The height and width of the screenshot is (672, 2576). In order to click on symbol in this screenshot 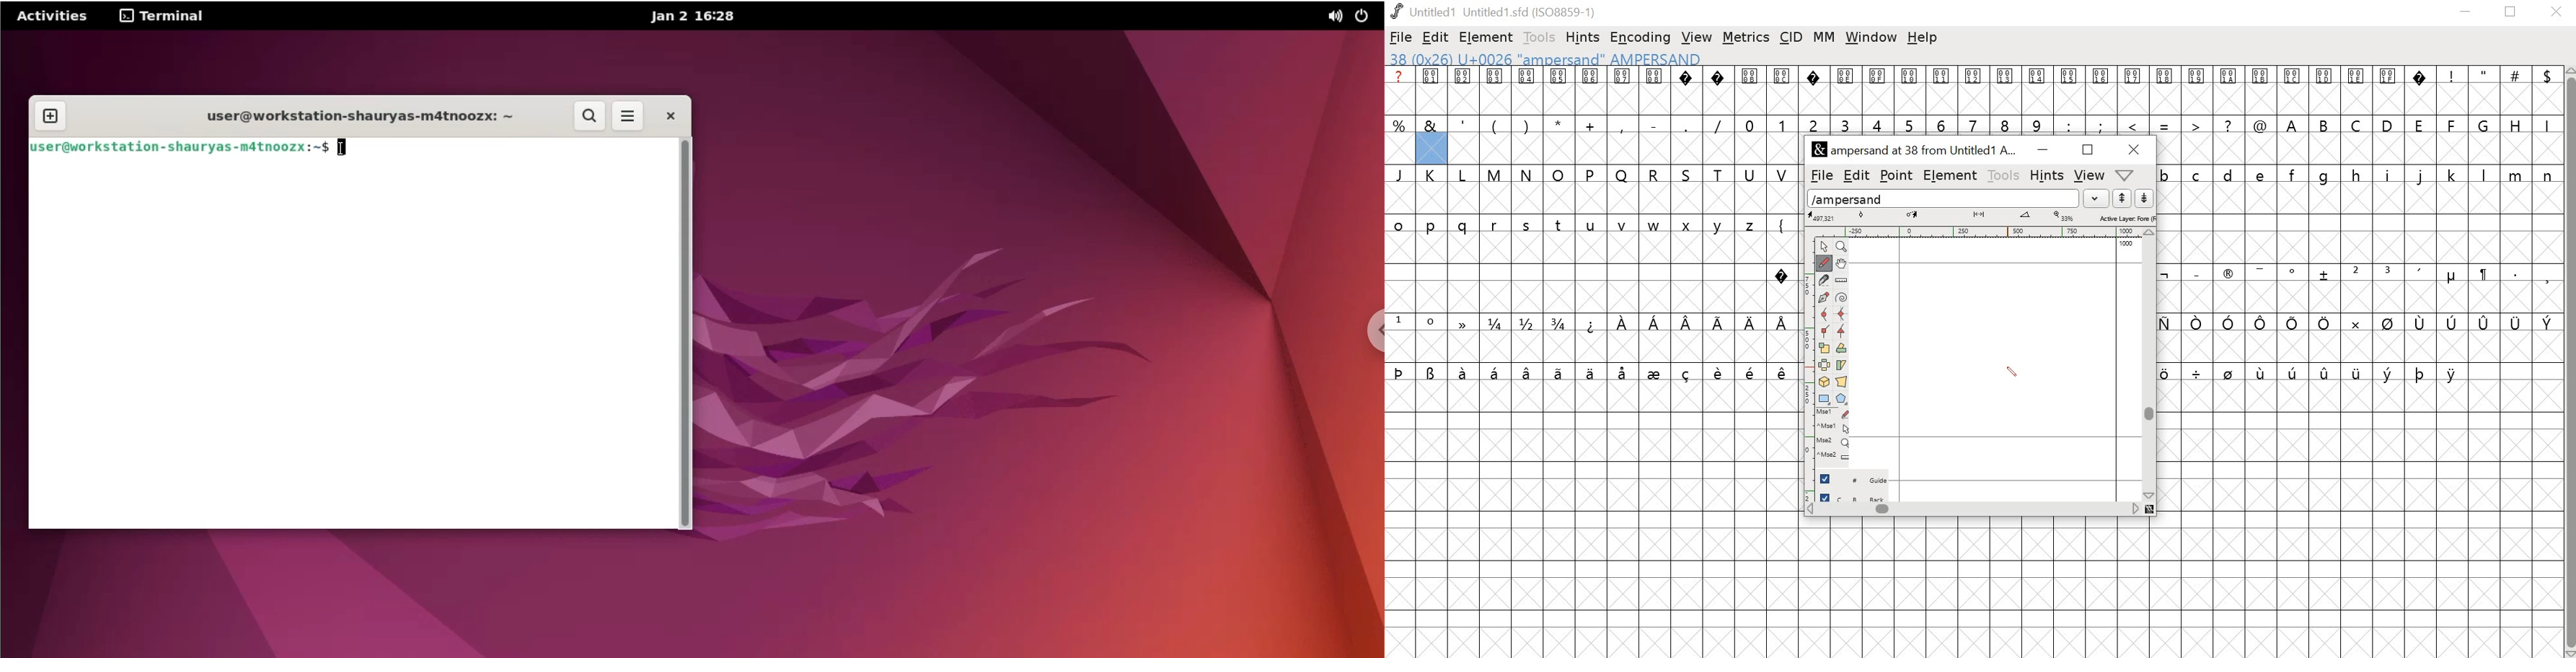, I will do `click(2294, 371)`.